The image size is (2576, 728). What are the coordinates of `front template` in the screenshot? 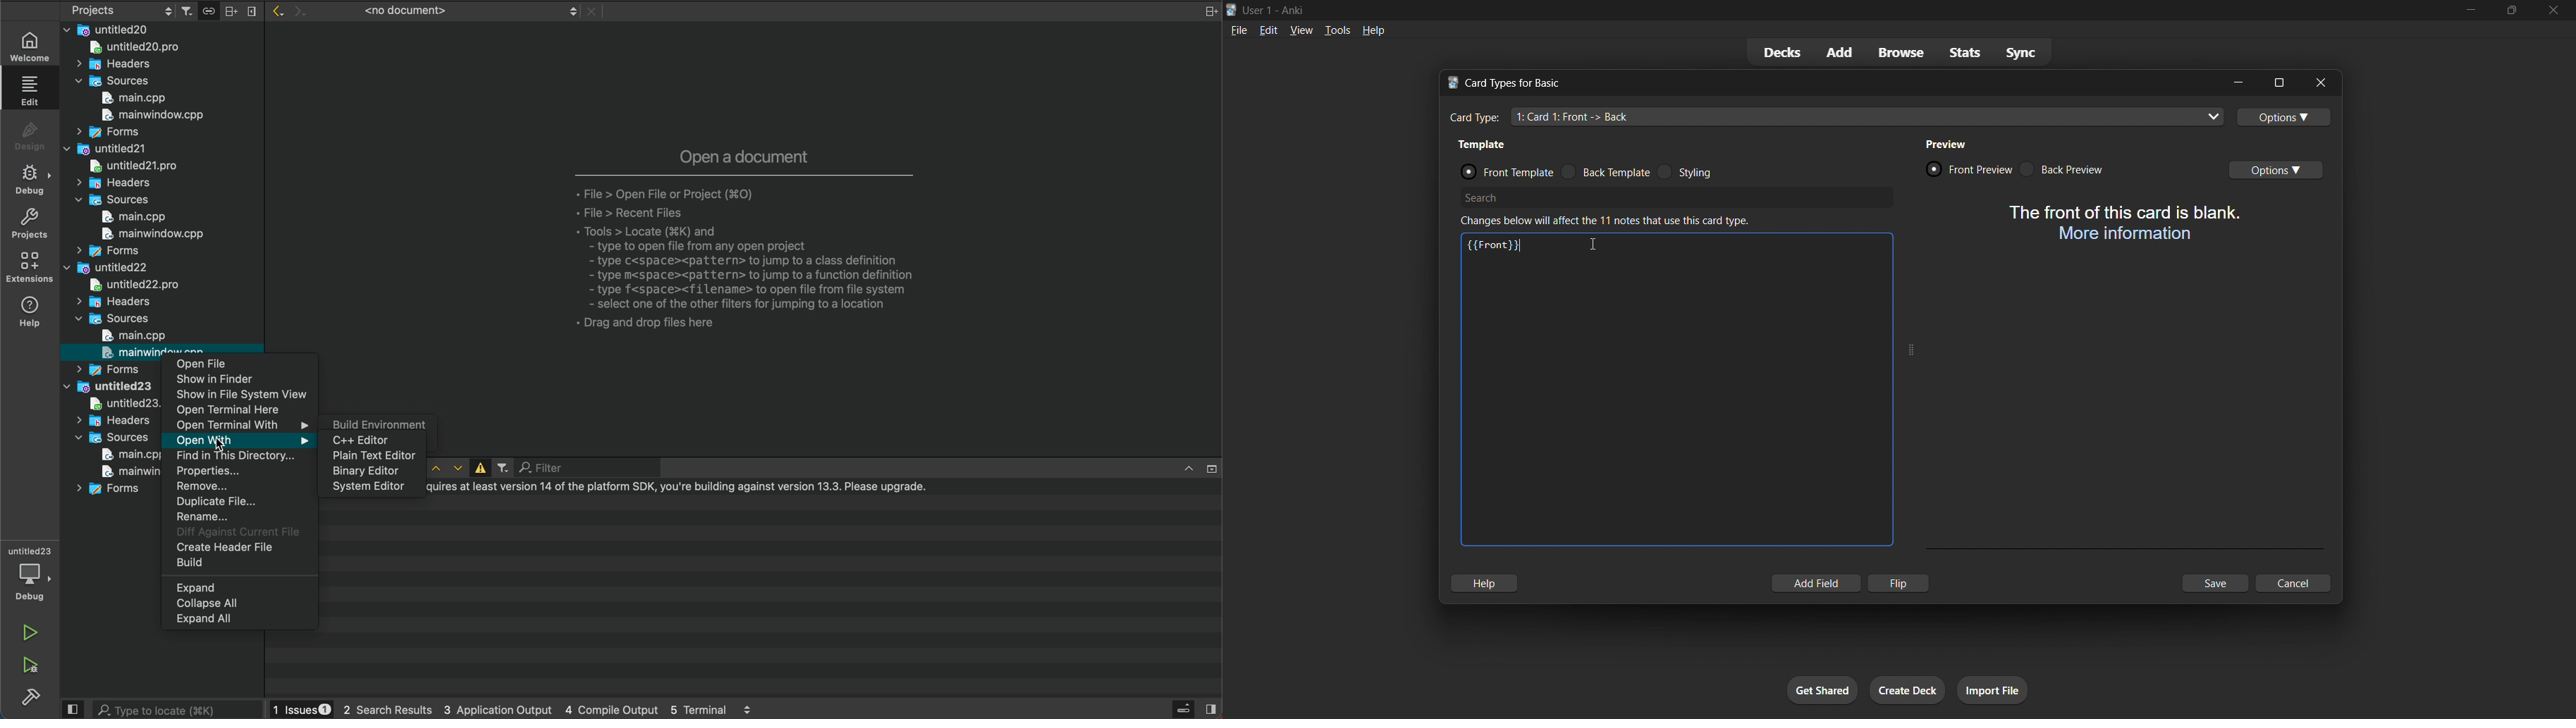 It's located at (1500, 168).